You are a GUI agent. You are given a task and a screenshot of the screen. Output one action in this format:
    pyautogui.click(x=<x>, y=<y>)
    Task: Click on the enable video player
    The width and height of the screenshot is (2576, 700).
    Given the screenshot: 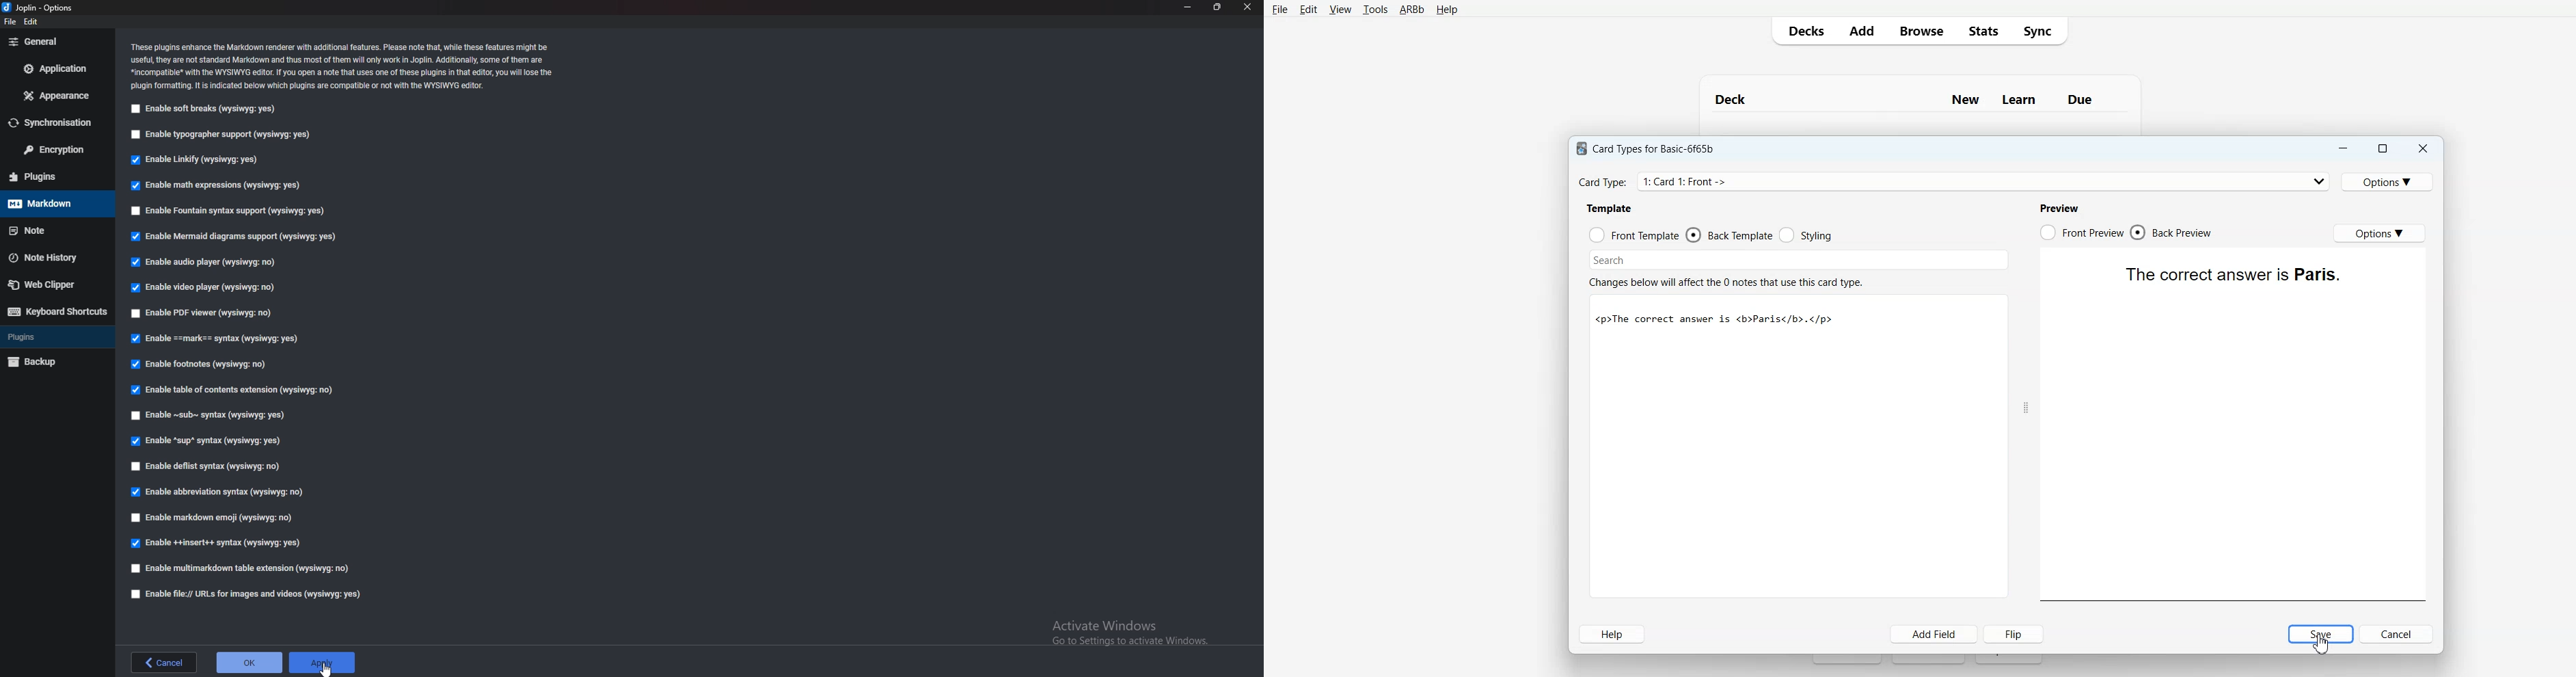 What is the action you would take?
    pyautogui.click(x=201, y=289)
    